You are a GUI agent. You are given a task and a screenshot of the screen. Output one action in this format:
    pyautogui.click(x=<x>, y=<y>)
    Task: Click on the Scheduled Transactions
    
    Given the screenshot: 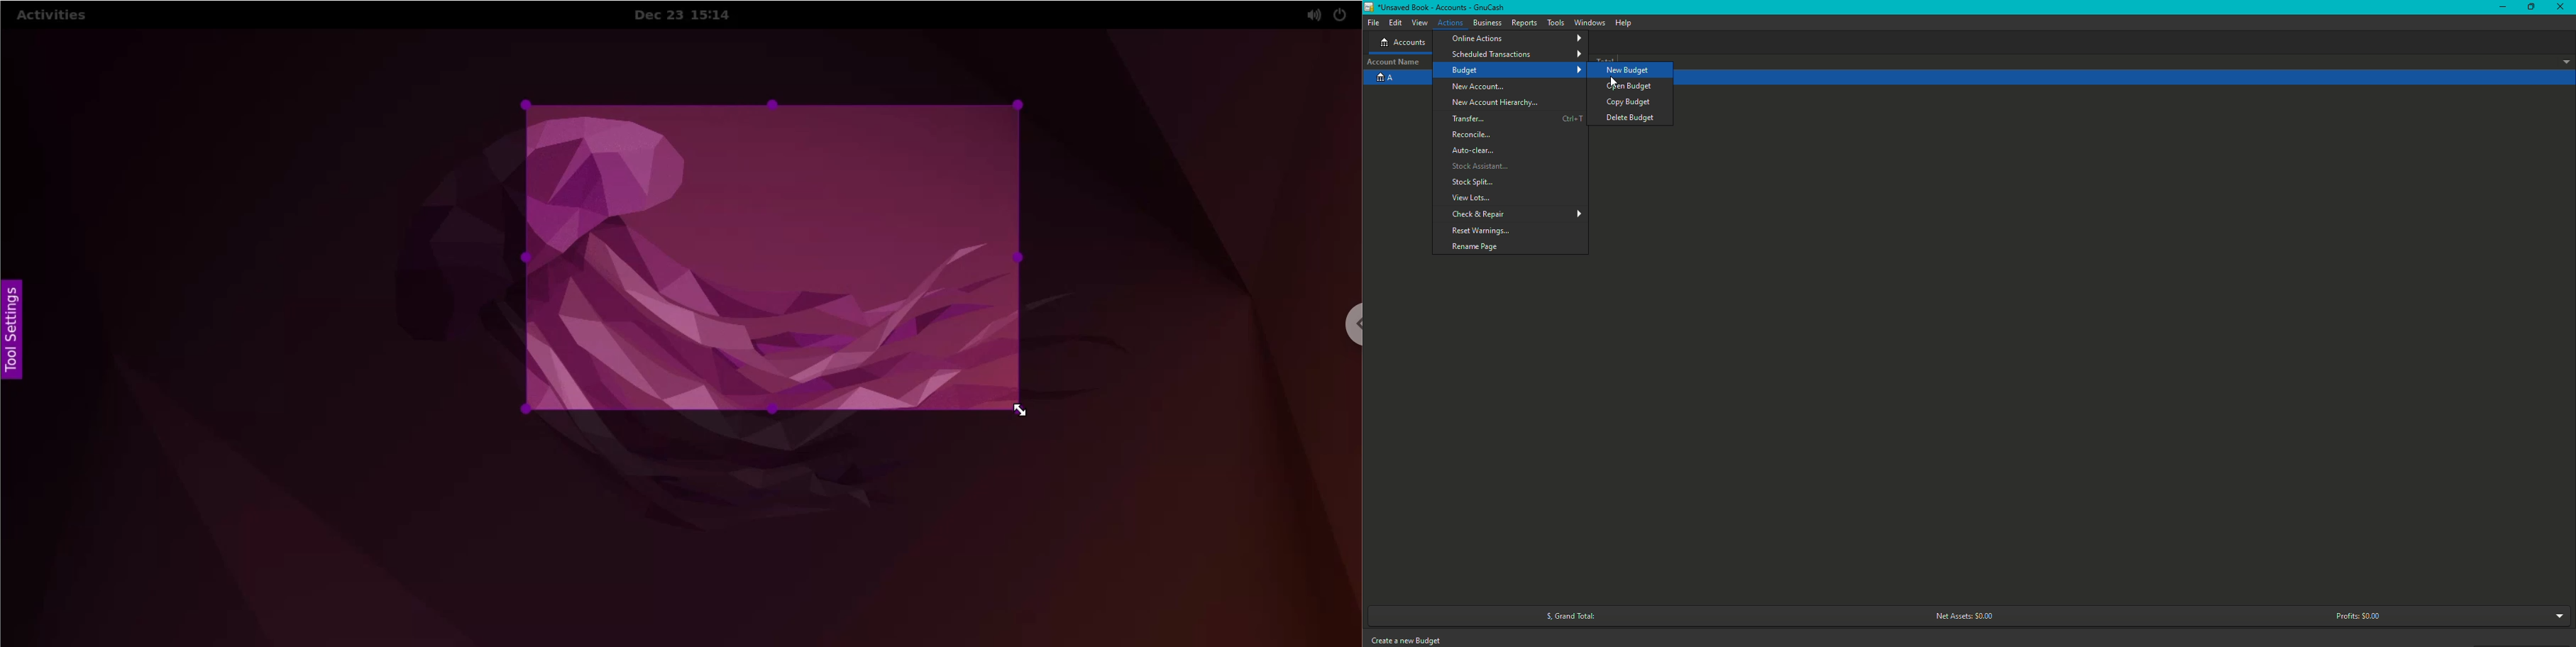 What is the action you would take?
    pyautogui.click(x=1517, y=54)
    